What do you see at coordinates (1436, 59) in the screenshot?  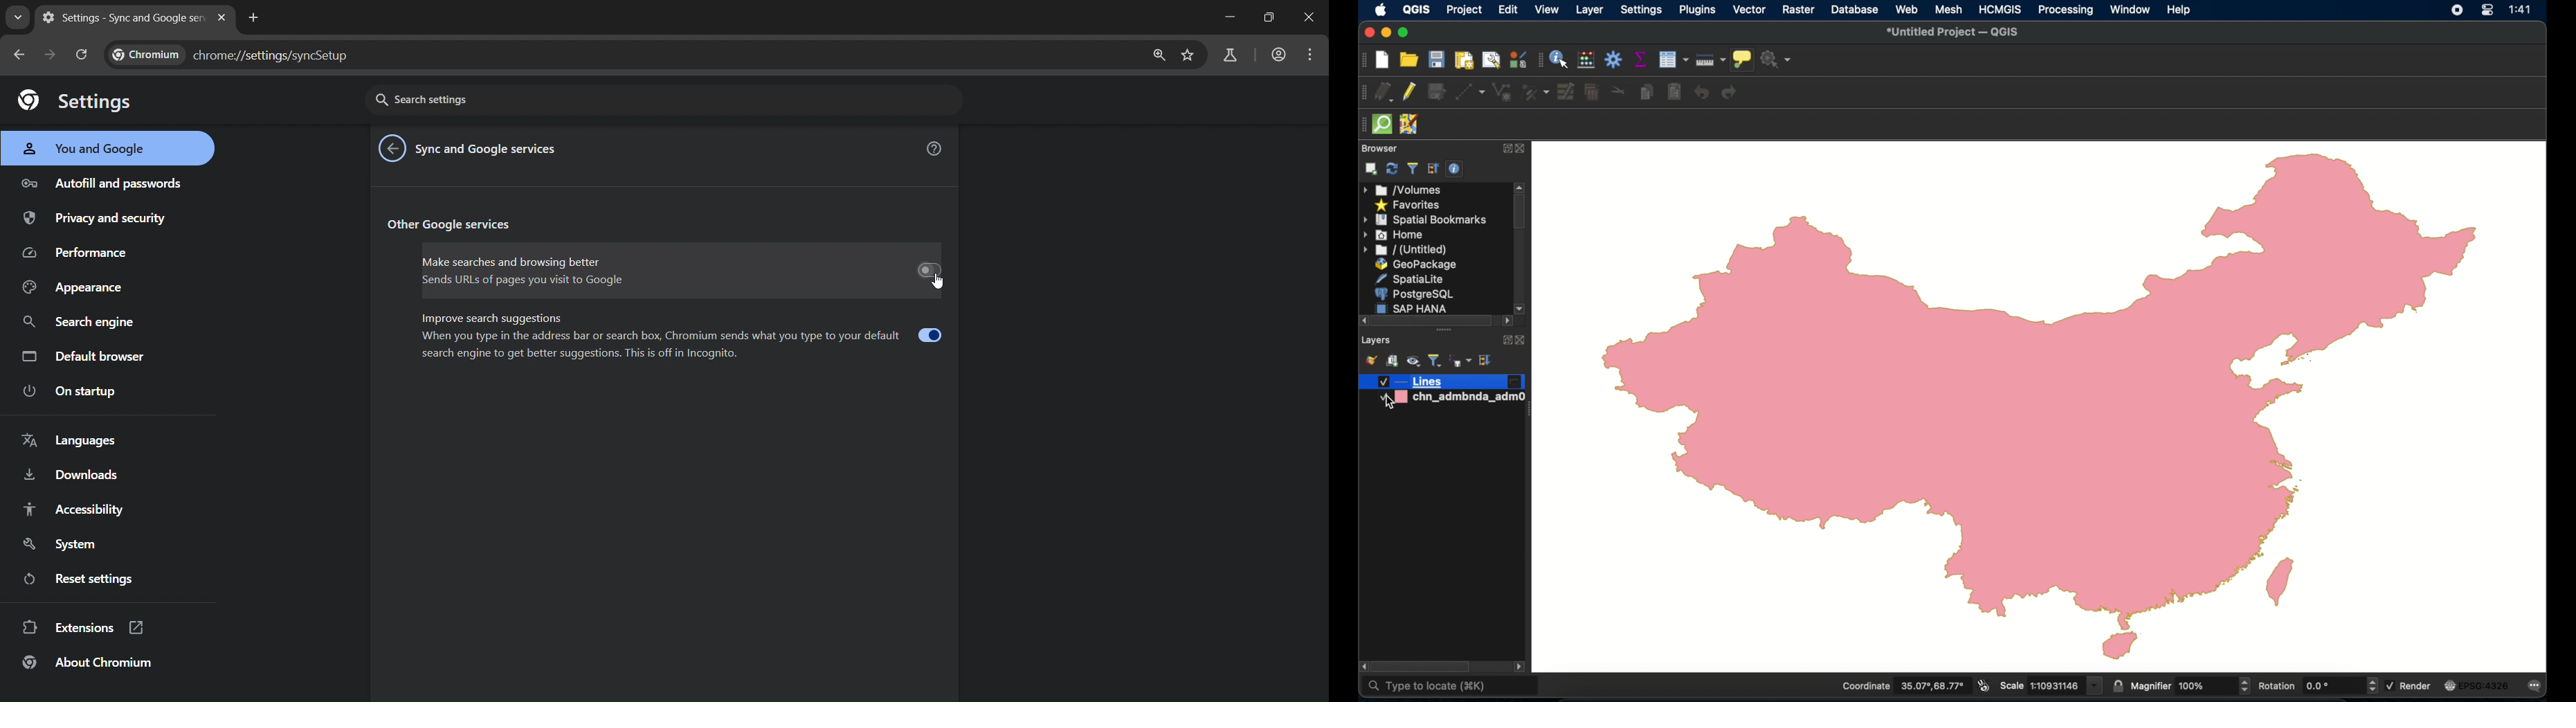 I see `save project` at bounding box center [1436, 59].